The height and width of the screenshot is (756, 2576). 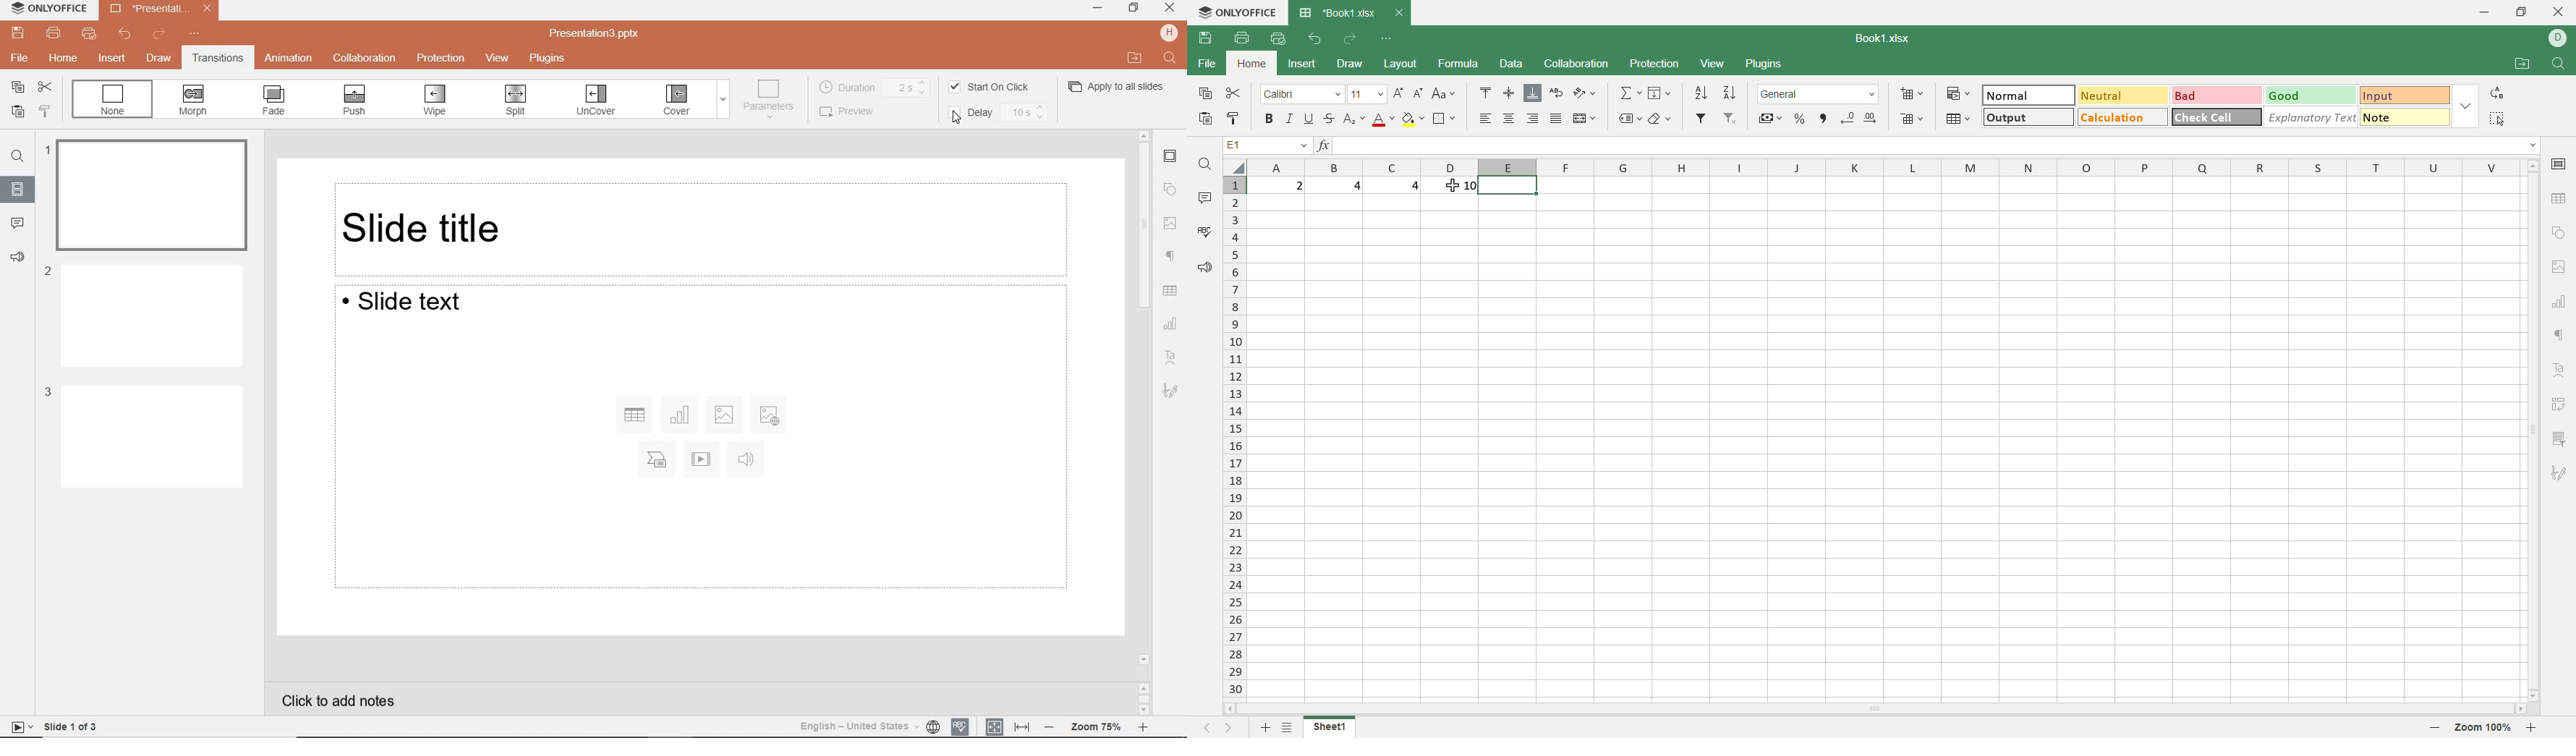 What do you see at coordinates (1335, 186) in the screenshot?
I see `numbers` at bounding box center [1335, 186].